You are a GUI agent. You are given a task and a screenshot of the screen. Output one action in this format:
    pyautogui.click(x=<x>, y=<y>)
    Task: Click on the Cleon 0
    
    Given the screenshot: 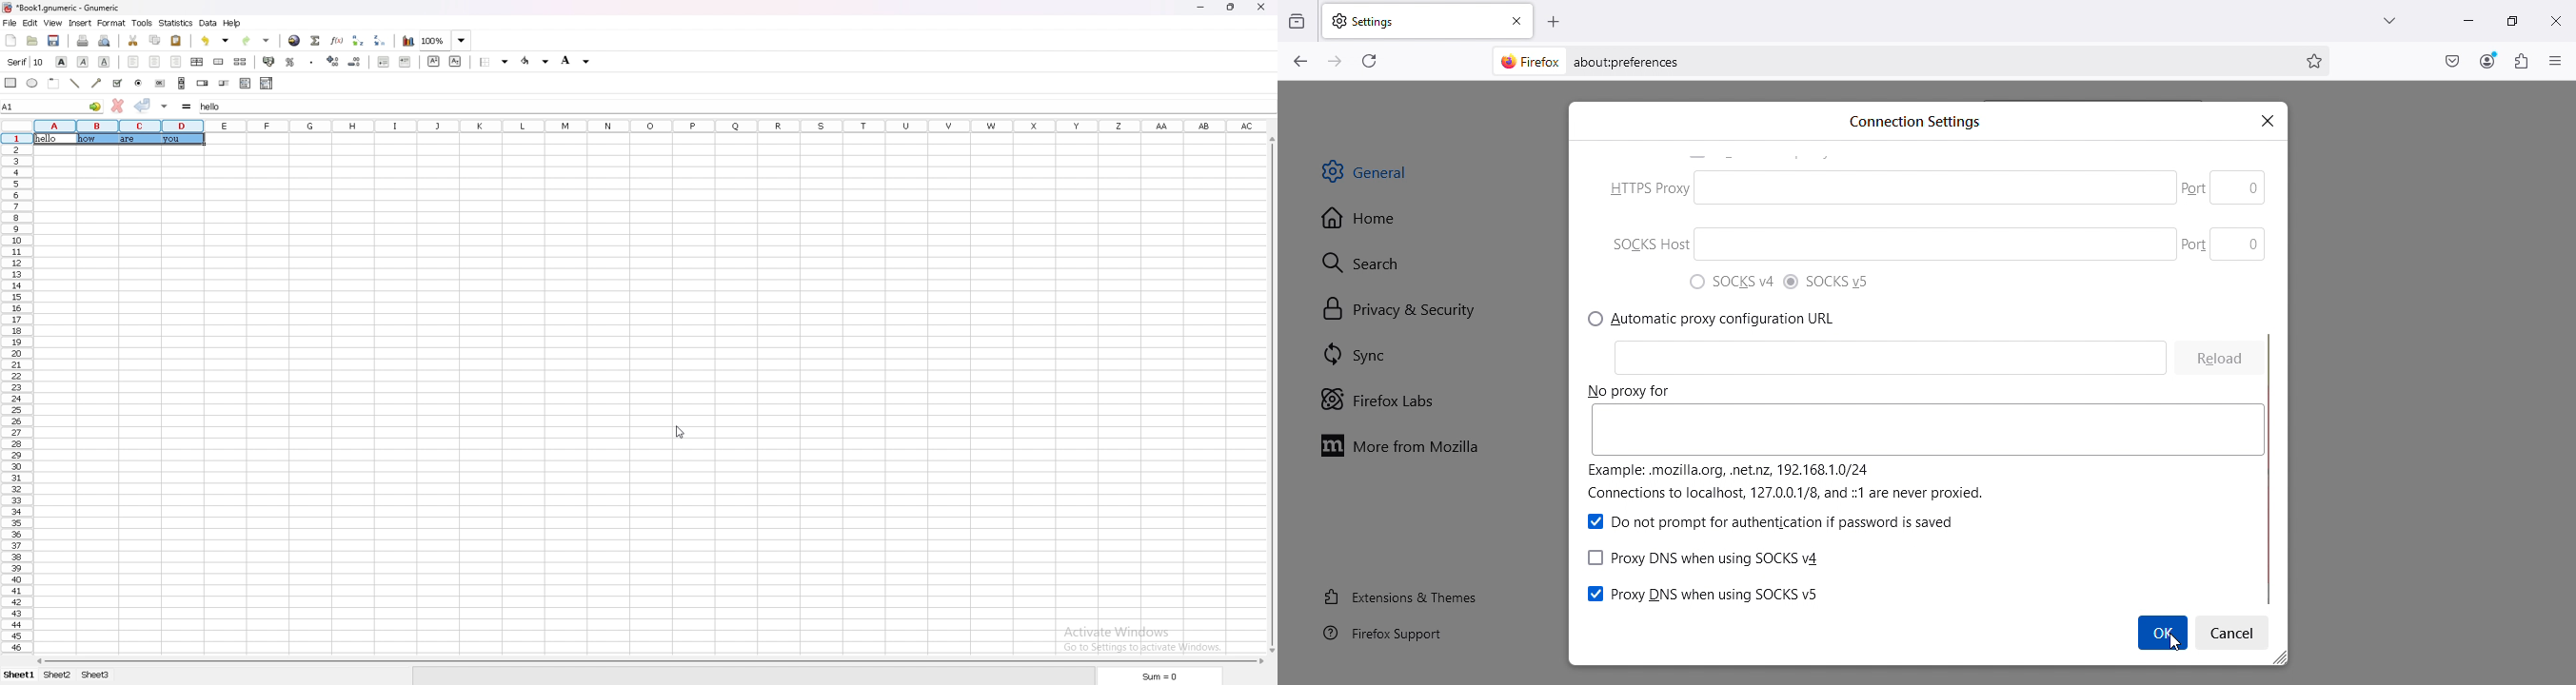 What is the action you would take?
    pyautogui.click(x=2220, y=363)
    